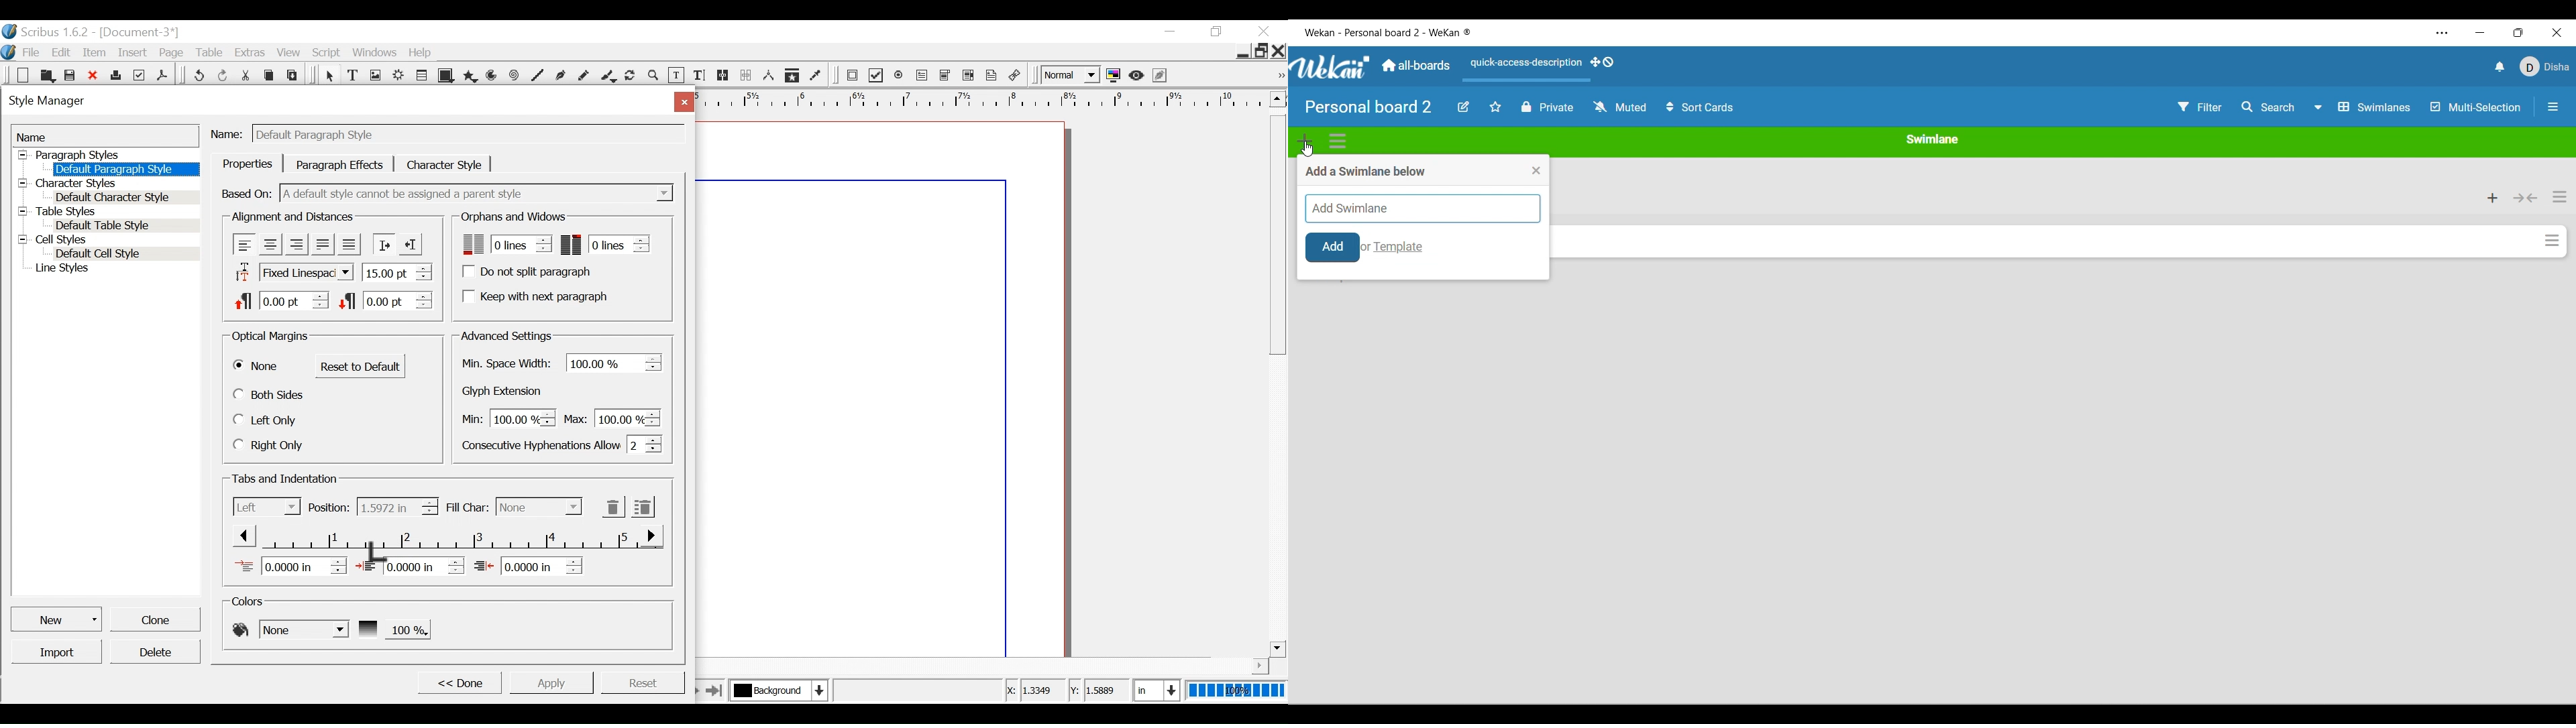  What do you see at coordinates (271, 74) in the screenshot?
I see `Copy ` at bounding box center [271, 74].